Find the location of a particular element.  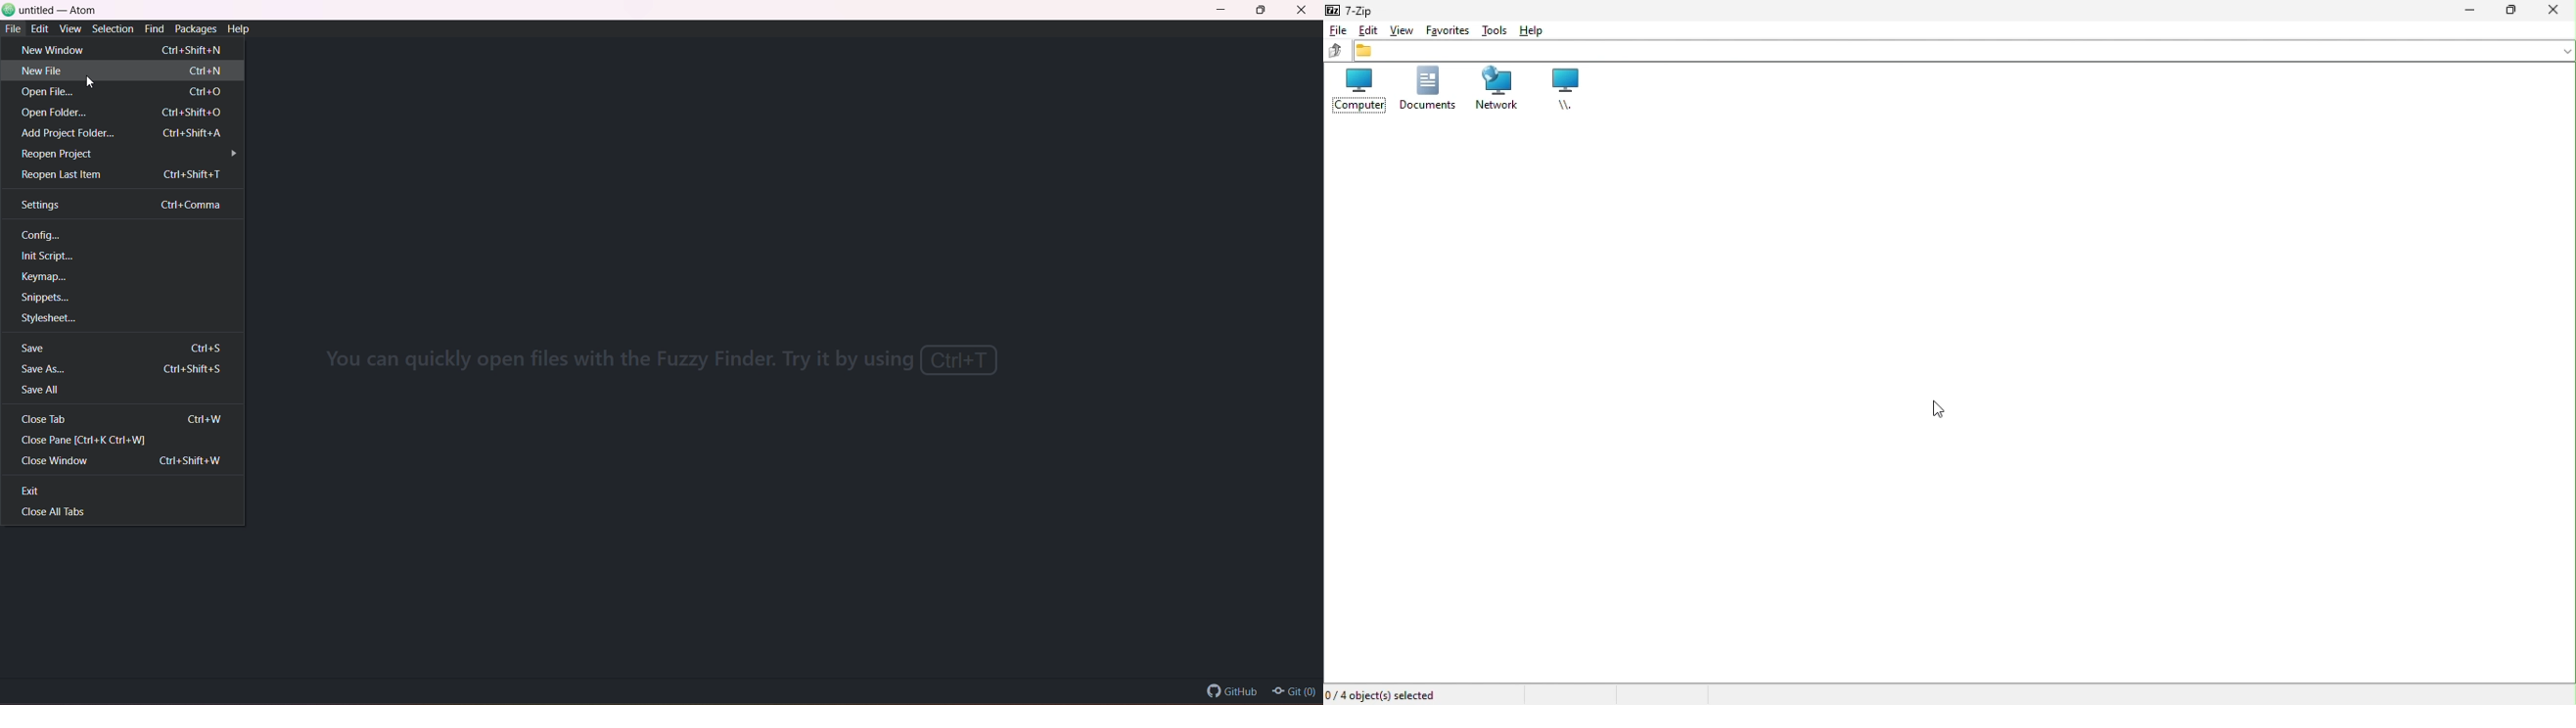

You can quickly open files with the Fuzzy Finder. Try it by using Ctrl+T is located at coordinates (674, 365).